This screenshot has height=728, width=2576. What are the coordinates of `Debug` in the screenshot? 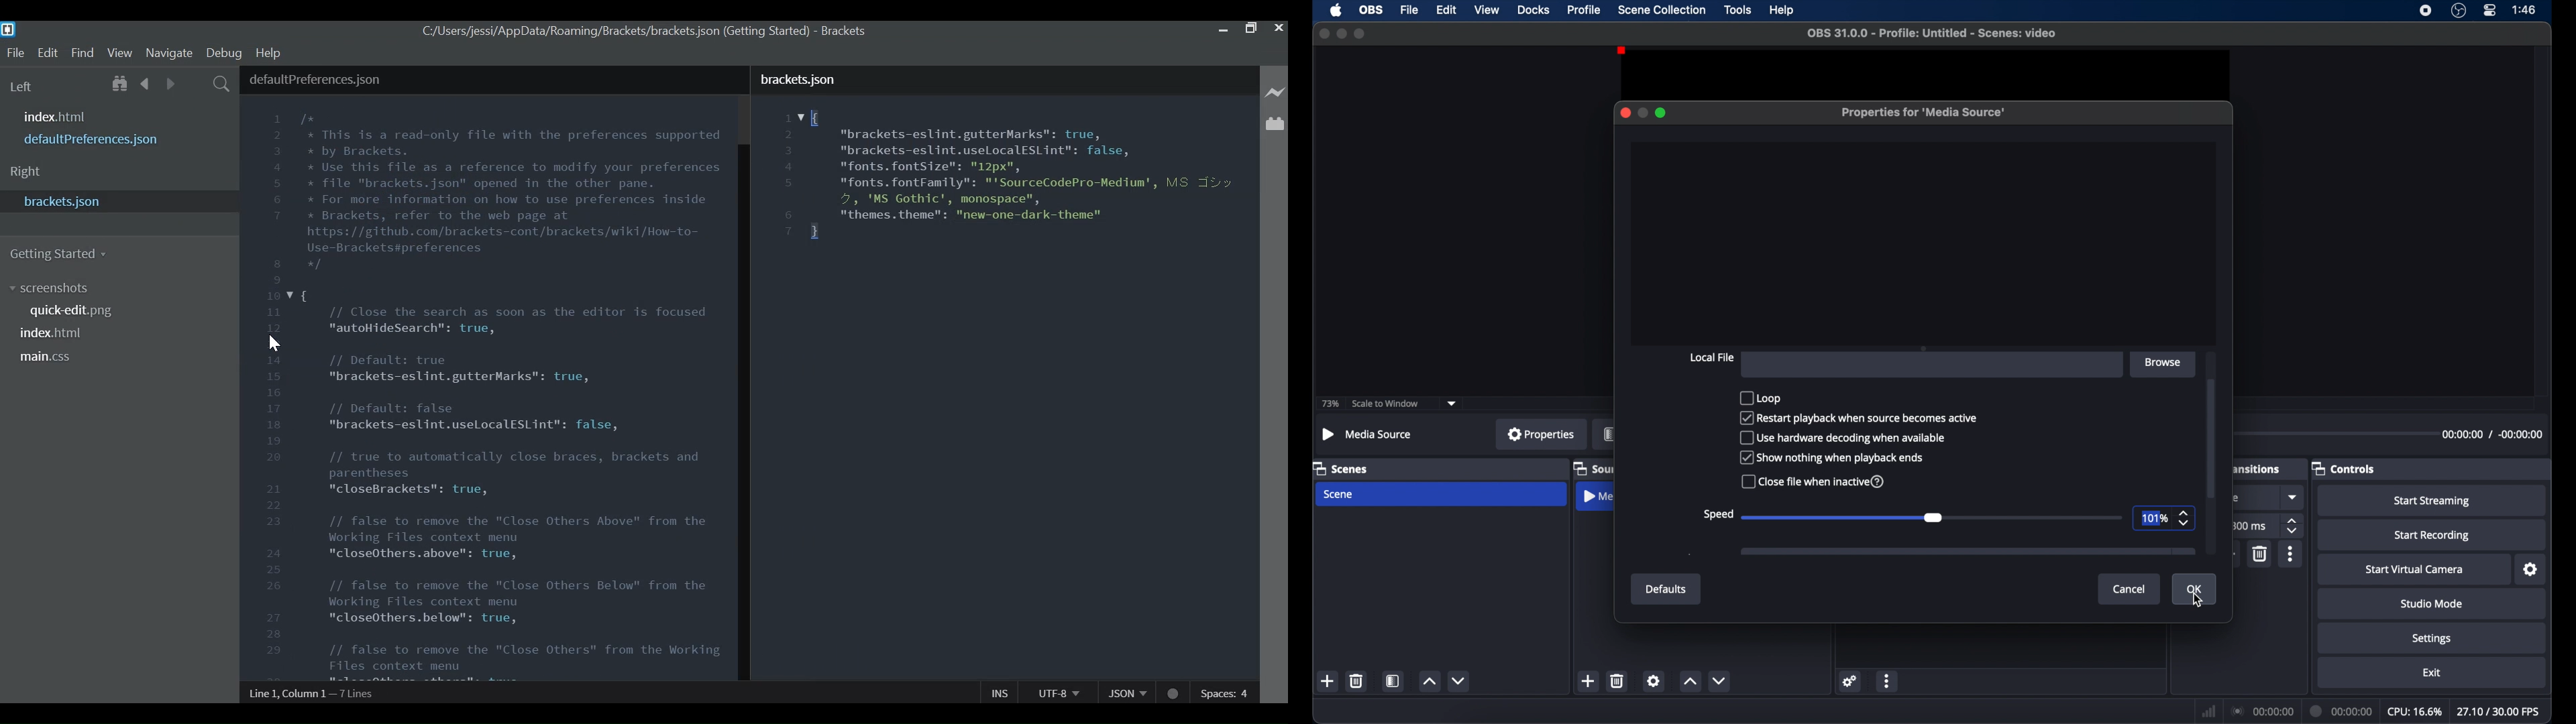 It's located at (225, 53).